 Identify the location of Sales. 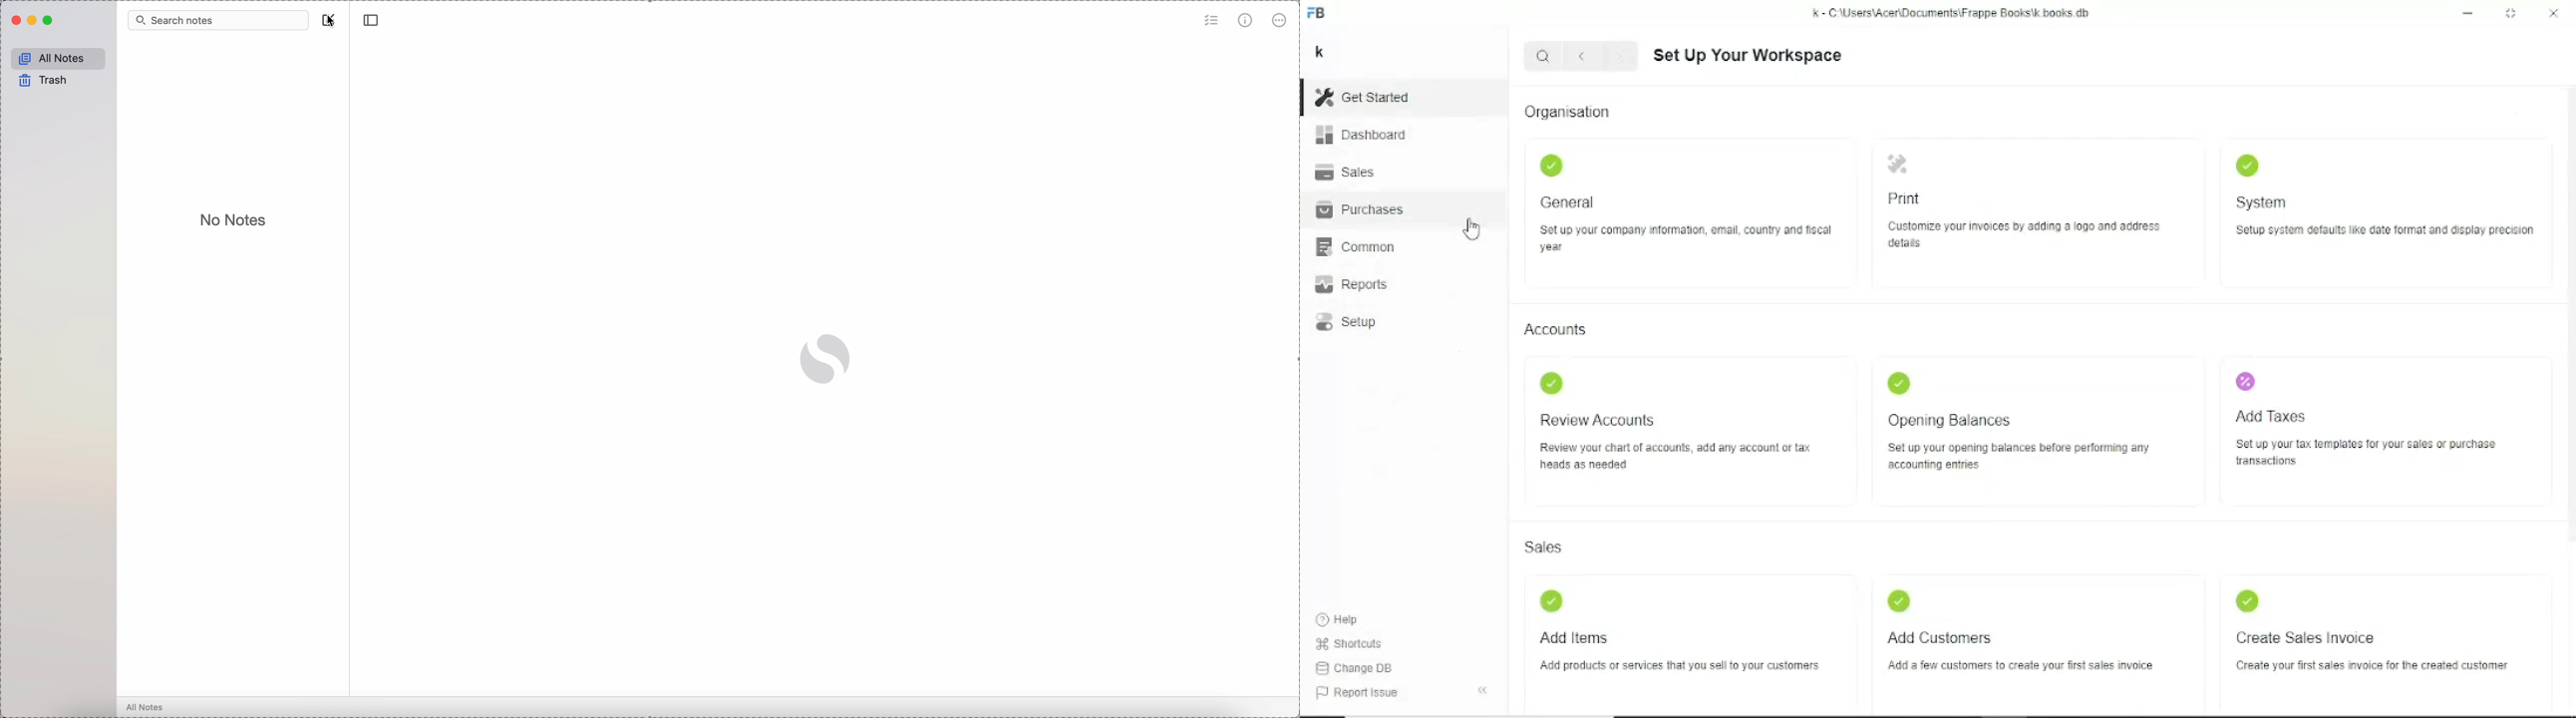
(1541, 547).